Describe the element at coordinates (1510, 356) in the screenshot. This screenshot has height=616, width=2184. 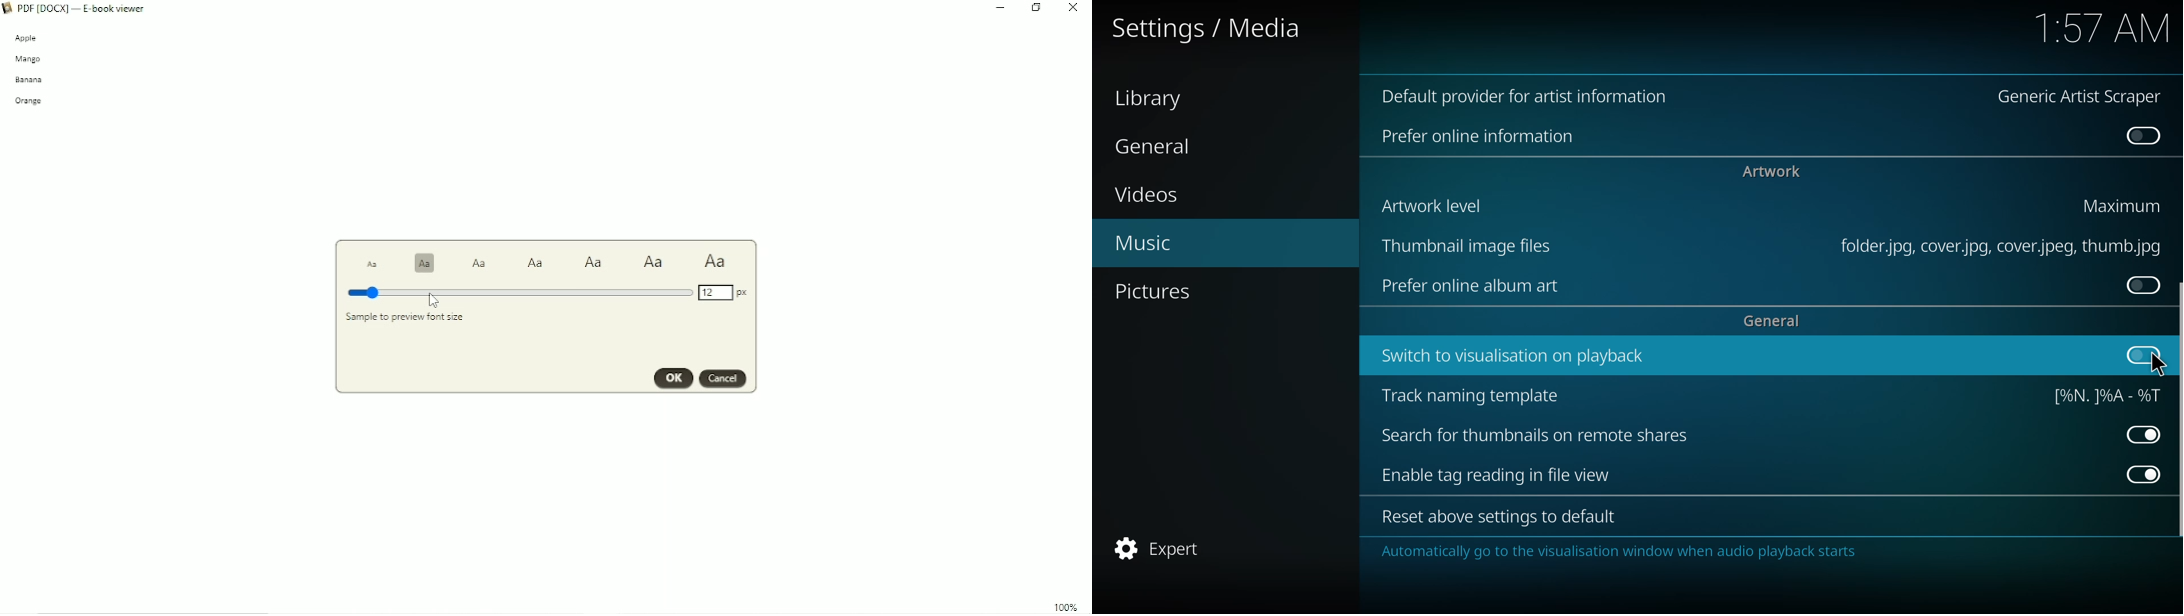
I see `switch to visualization on playback` at that location.